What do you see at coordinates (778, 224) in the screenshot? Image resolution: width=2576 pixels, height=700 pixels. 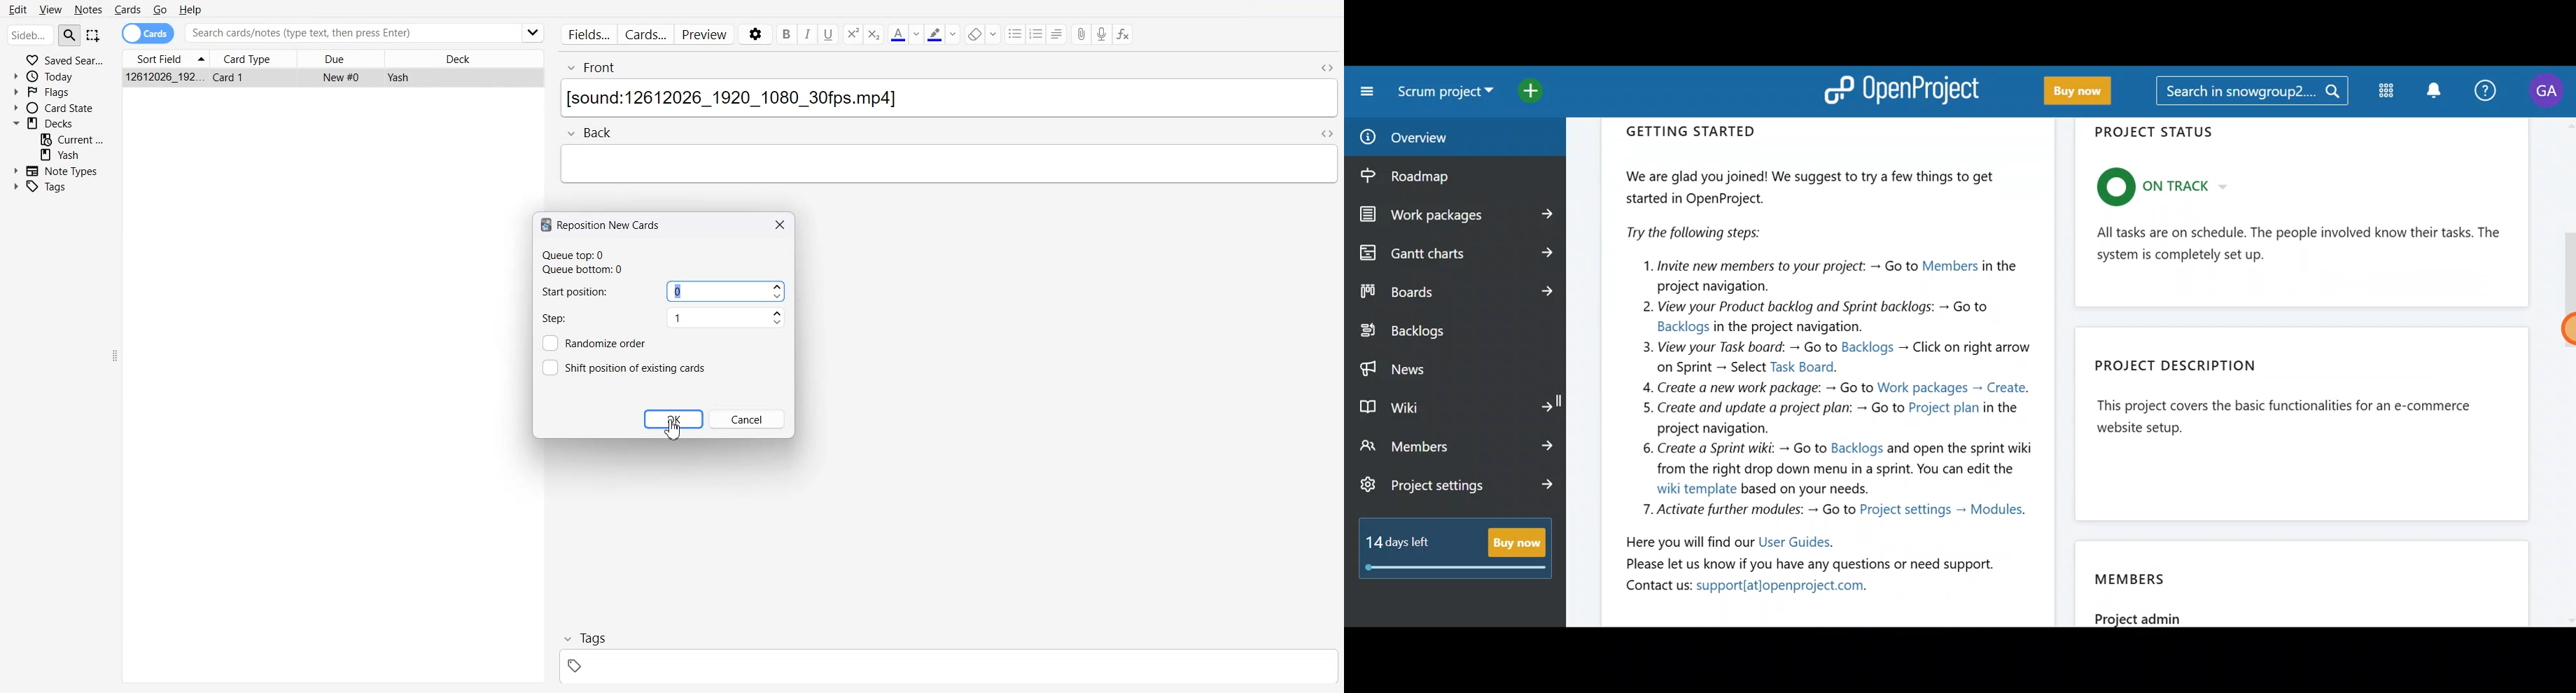 I see `Close` at bounding box center [778, 224].